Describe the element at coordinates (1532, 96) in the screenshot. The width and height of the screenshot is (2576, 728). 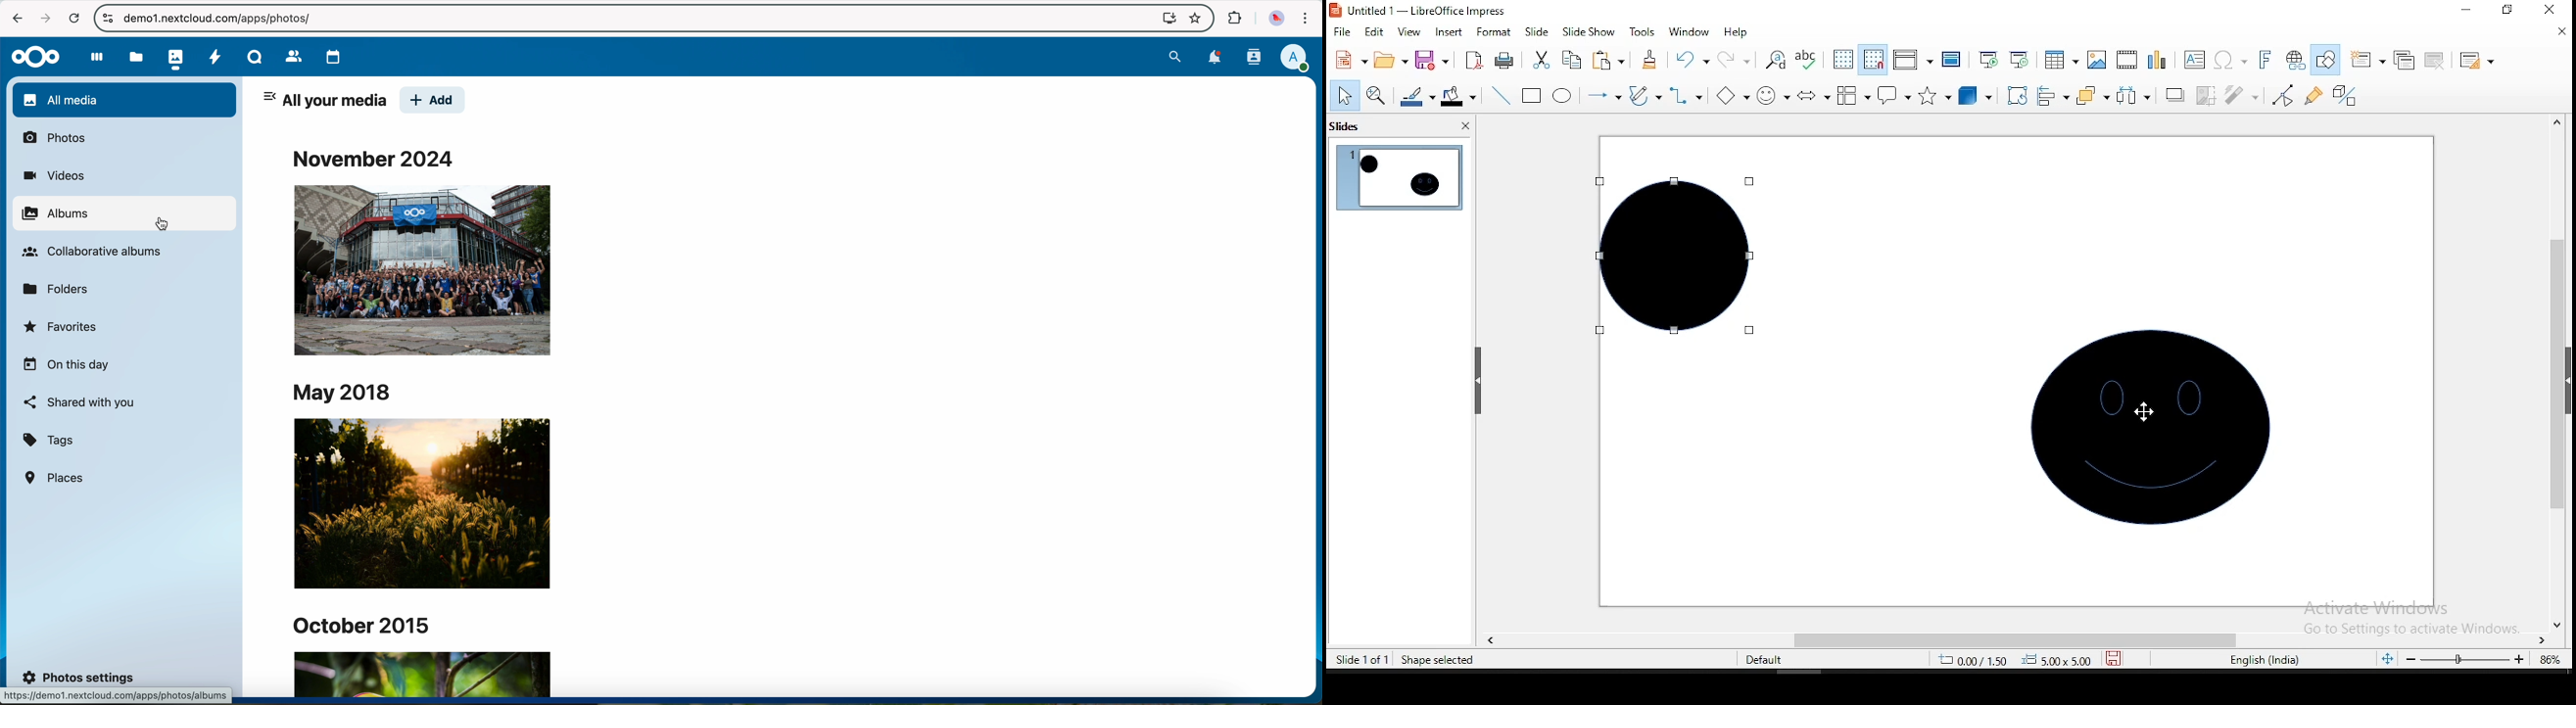
I see `rectangle tool` at that location.